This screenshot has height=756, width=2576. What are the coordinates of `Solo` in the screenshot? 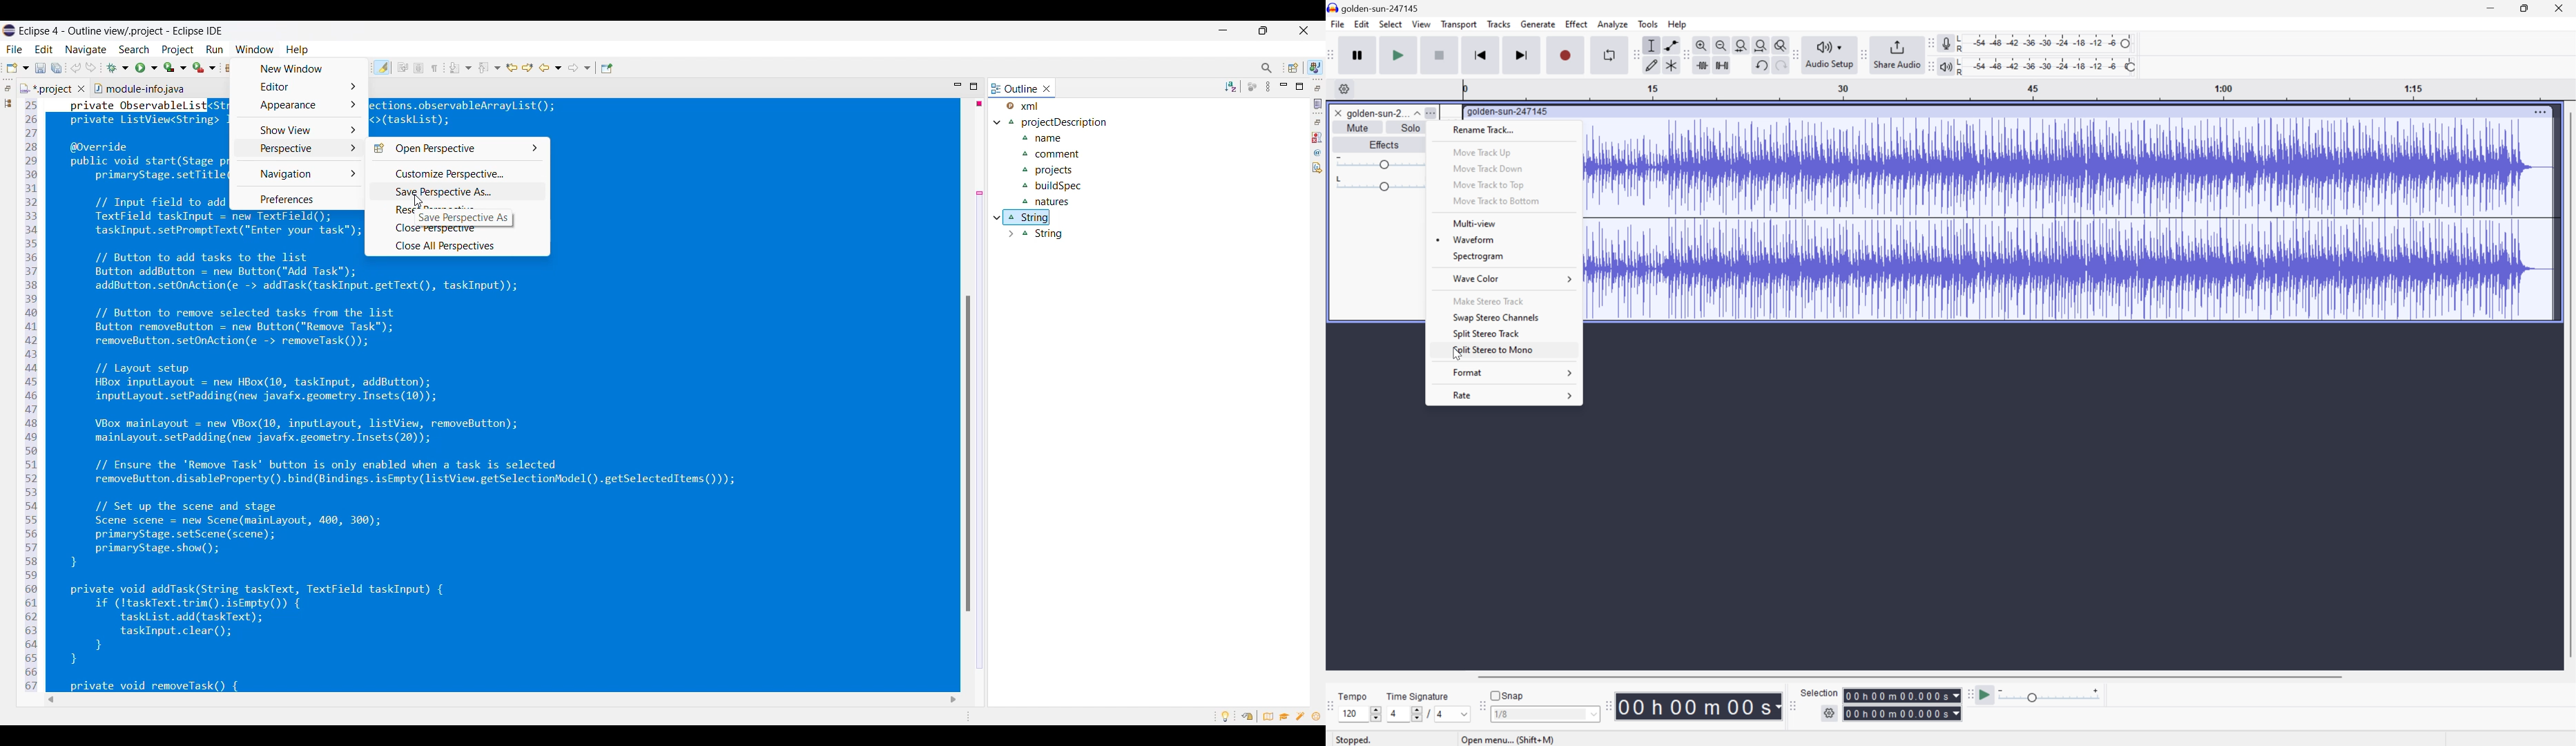 It's located at (1412, 128).